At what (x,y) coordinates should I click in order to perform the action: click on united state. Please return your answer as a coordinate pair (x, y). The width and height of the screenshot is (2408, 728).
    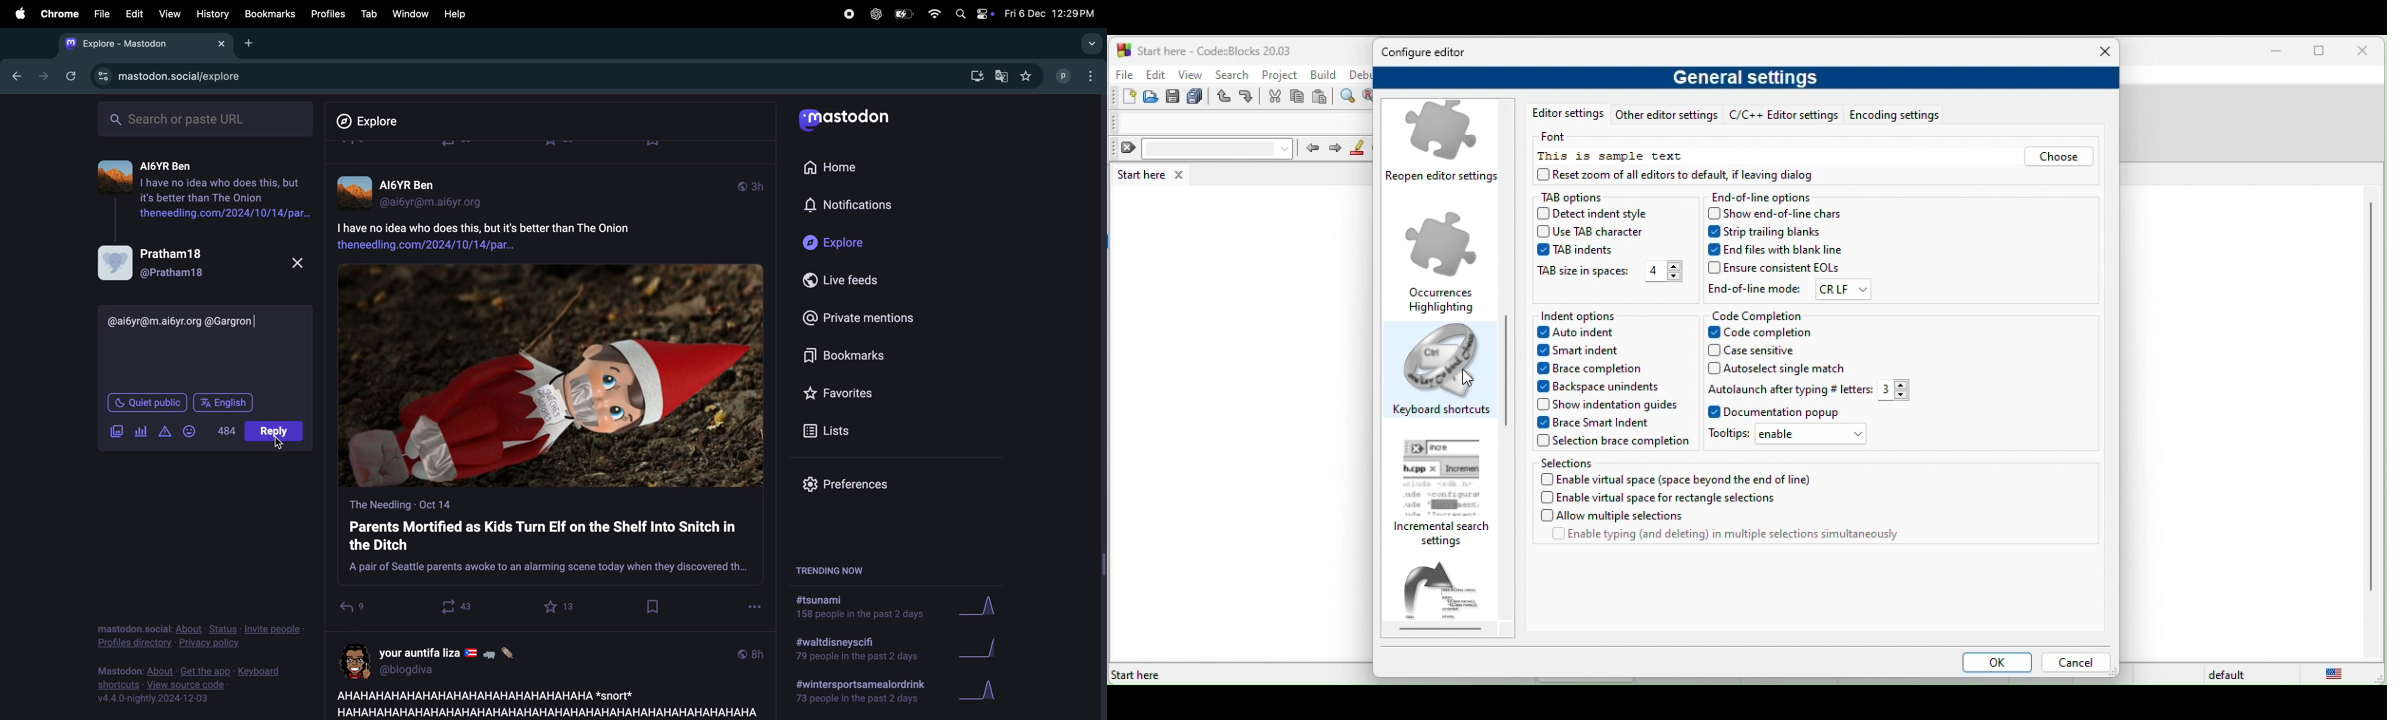
    Looking at the image, I should click on (2339, 674).